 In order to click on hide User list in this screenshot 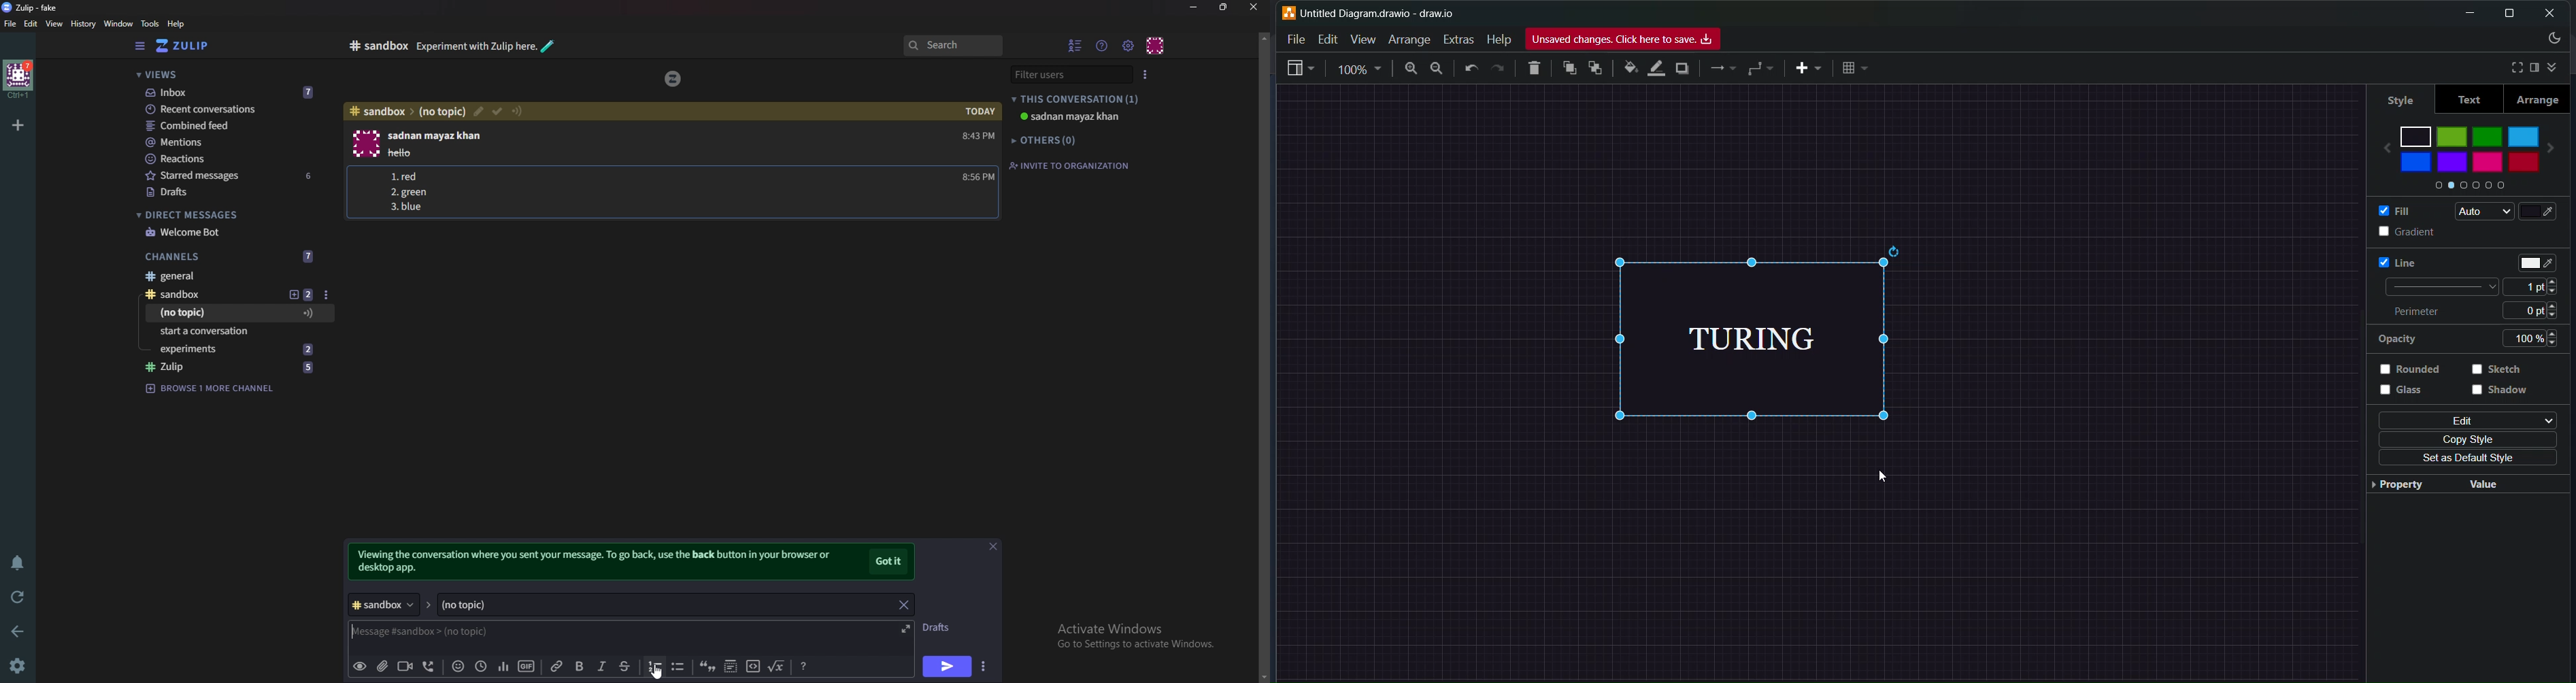, I will do `click(1076, 45)`.